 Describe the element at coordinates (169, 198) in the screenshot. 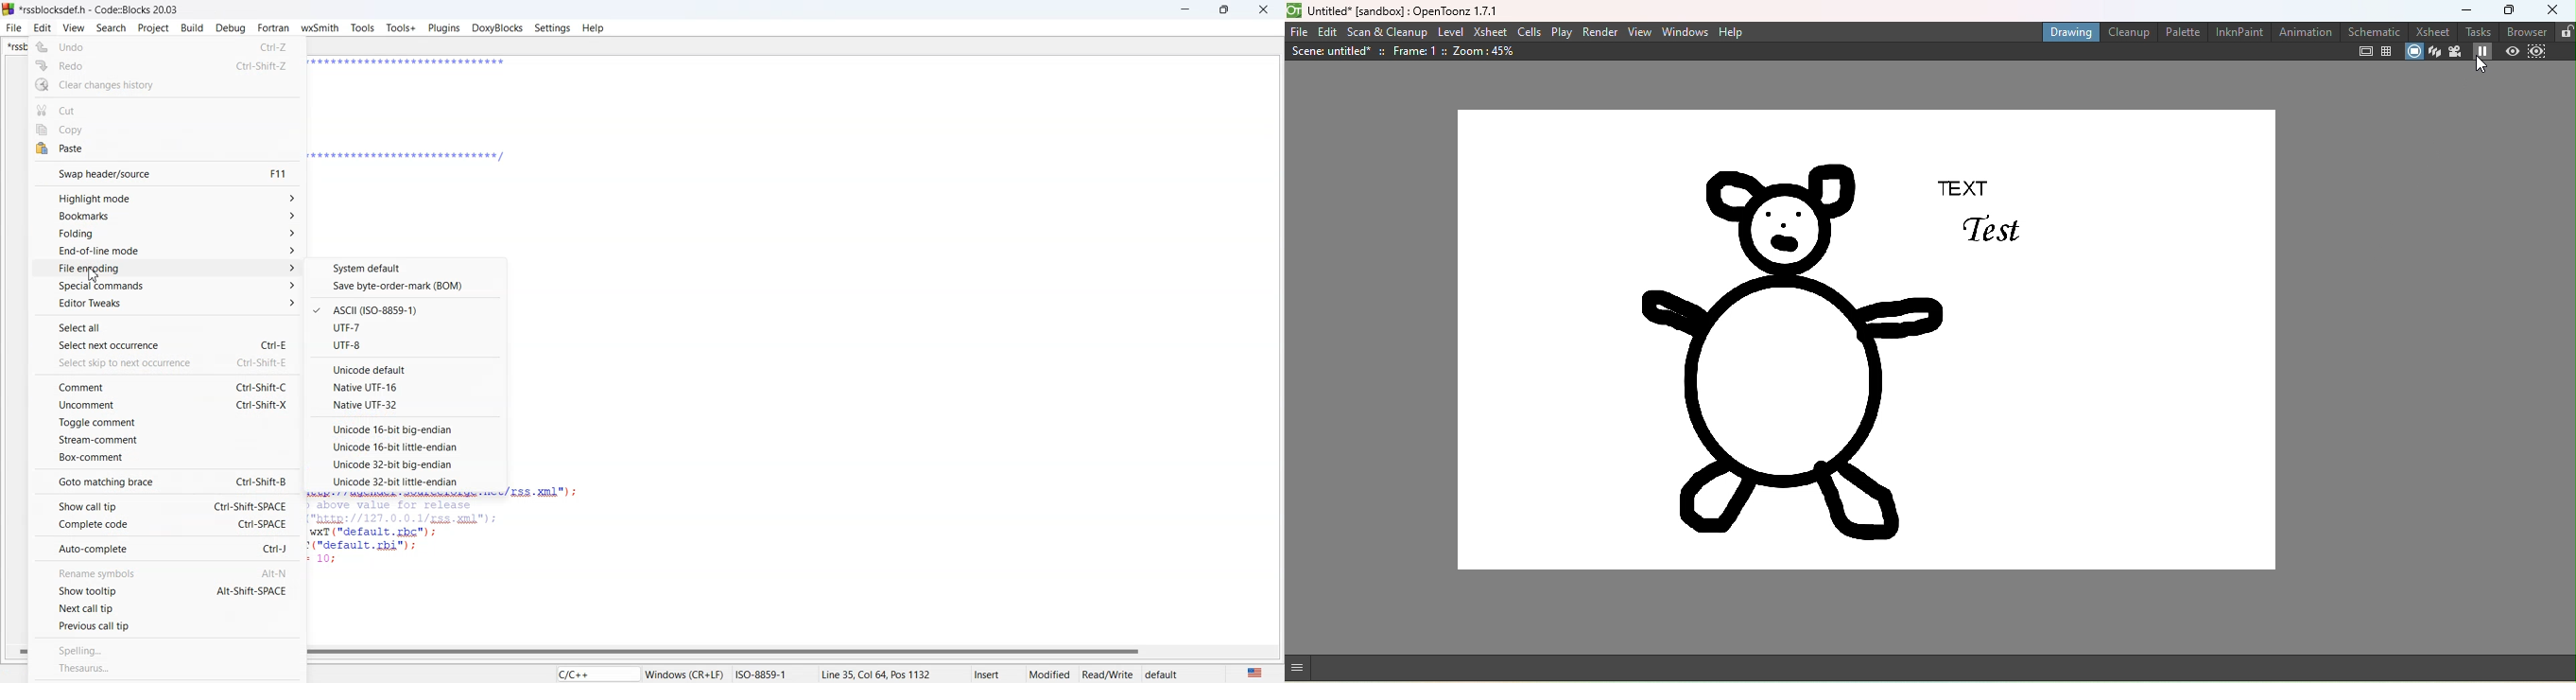

I see `Highlight mode` at that location.